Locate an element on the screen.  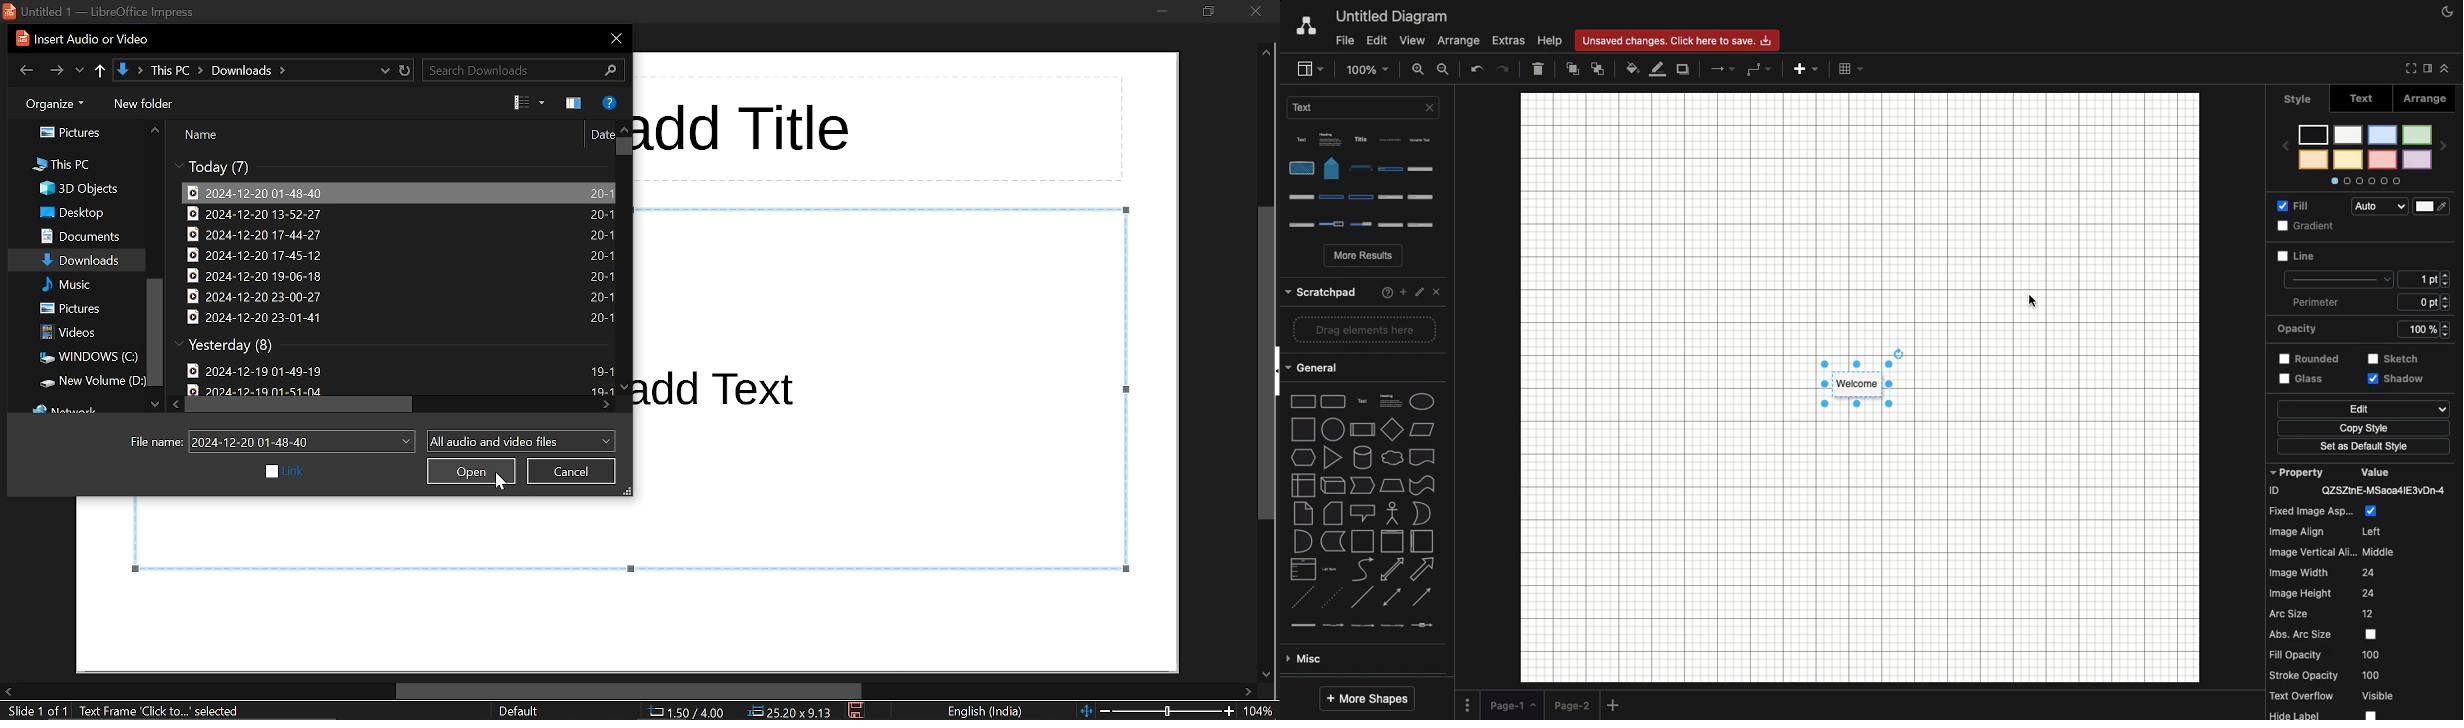
Zoom is located at coordinates (1369, 68).